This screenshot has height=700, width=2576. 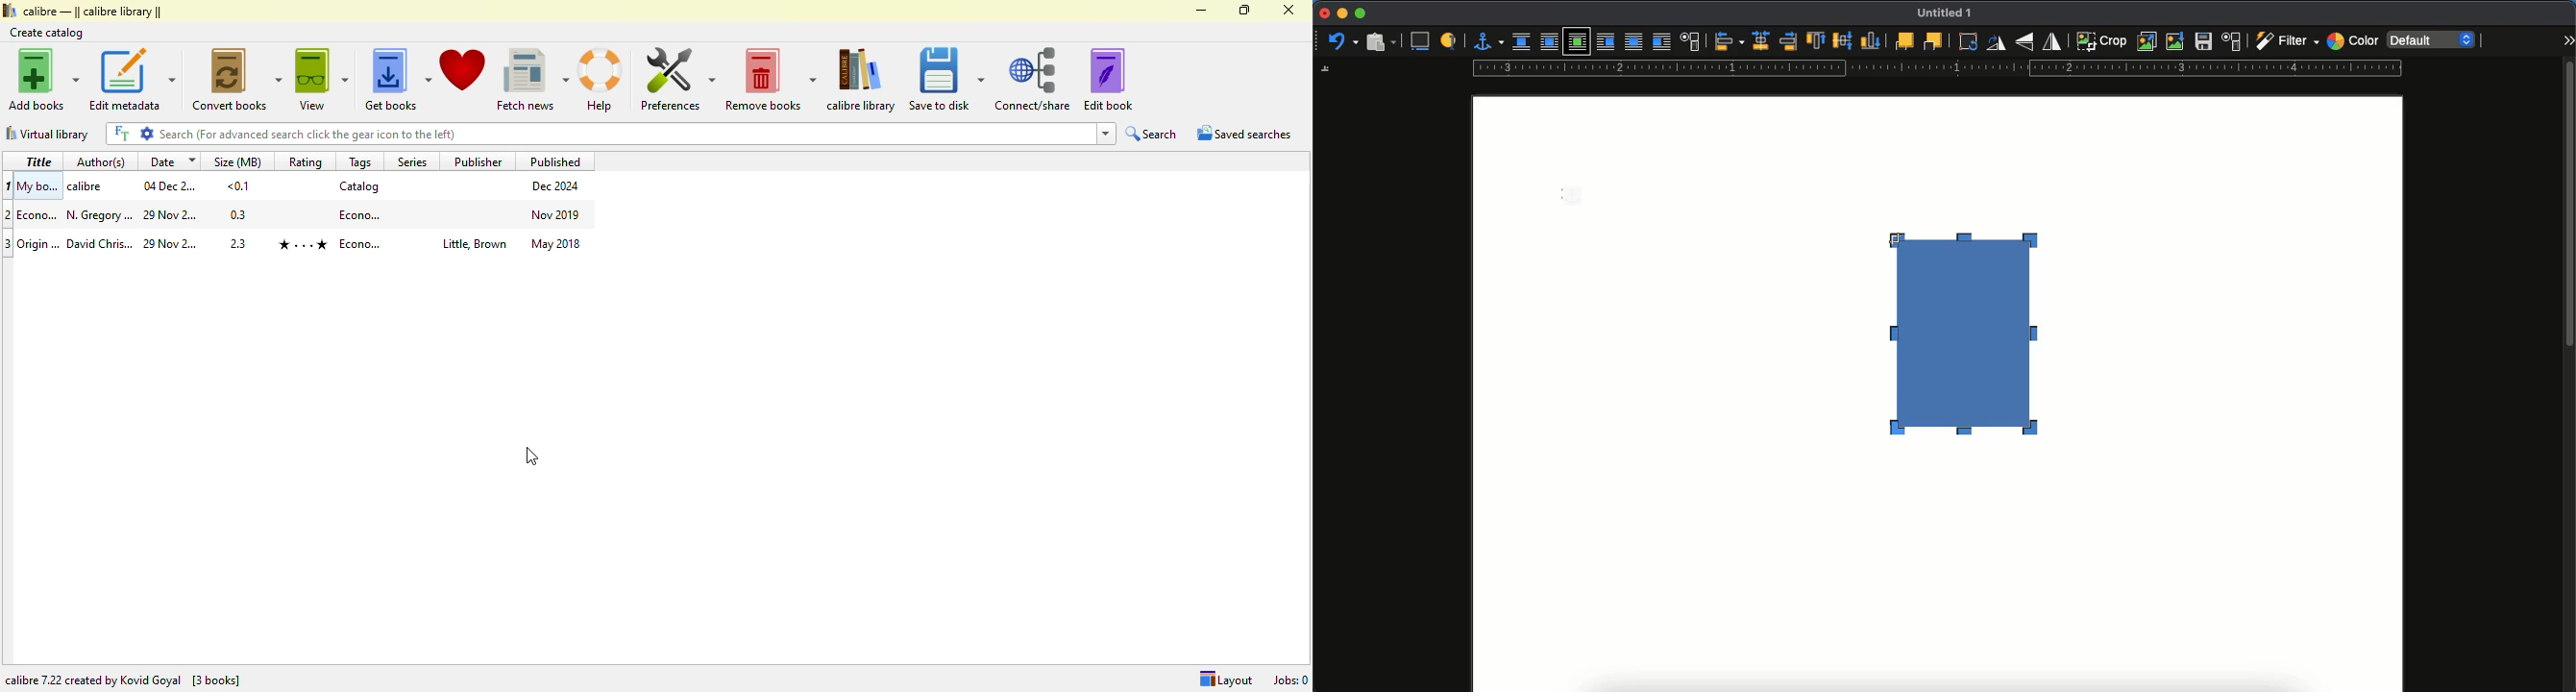 I want to click on size(MB), so click(x=238, y=162).